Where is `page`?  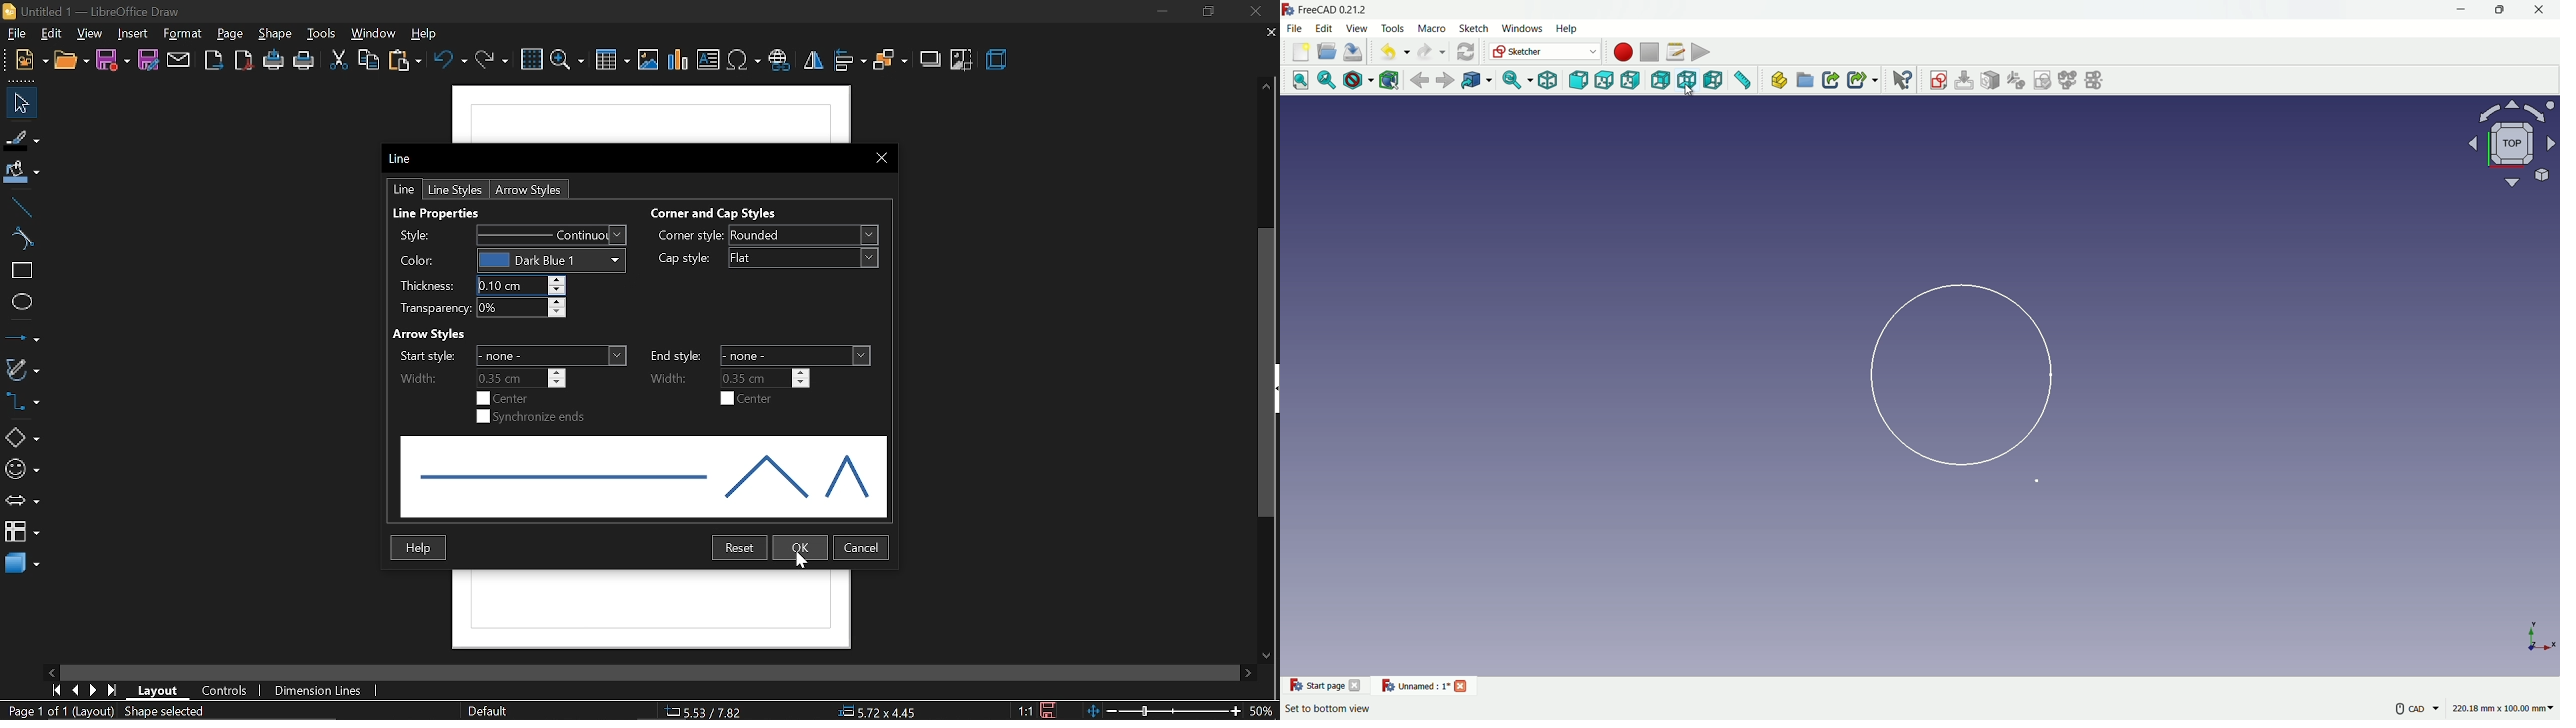 page is located at coordinates (230, 34).